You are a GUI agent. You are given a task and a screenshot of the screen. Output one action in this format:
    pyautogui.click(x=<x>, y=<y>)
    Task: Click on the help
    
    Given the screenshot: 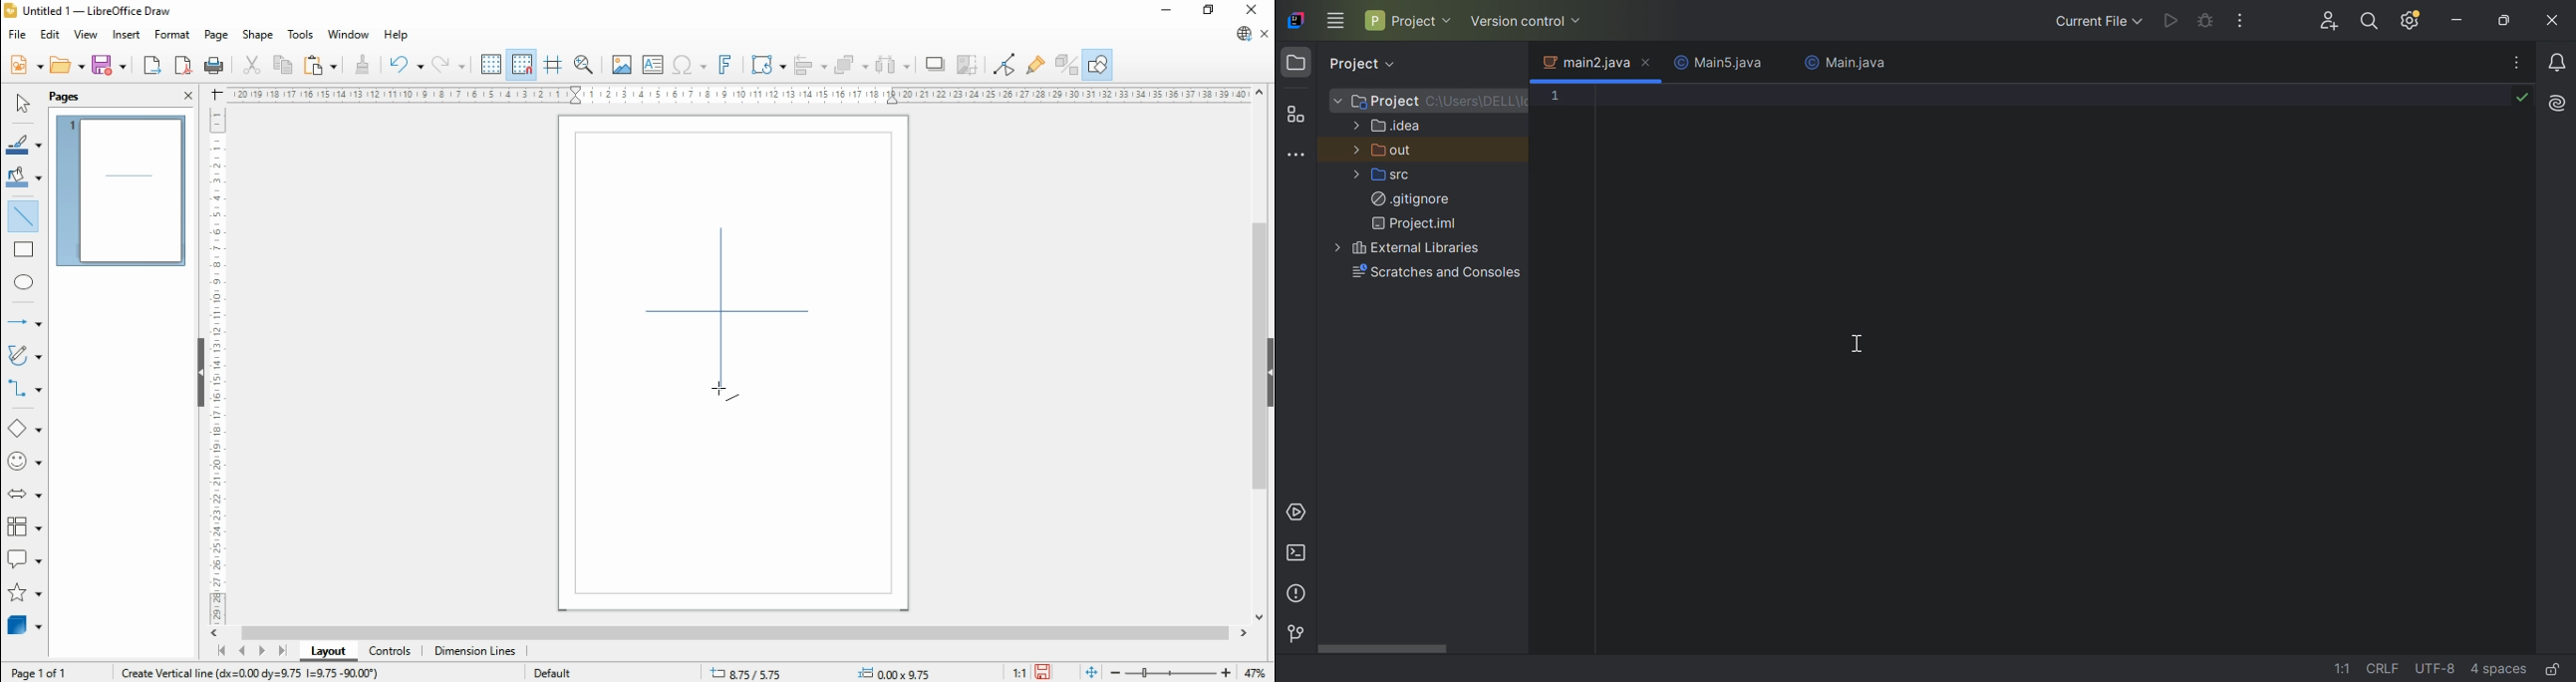 What is the action you would take?
    pyautogui.click(x=397, y=35)
    